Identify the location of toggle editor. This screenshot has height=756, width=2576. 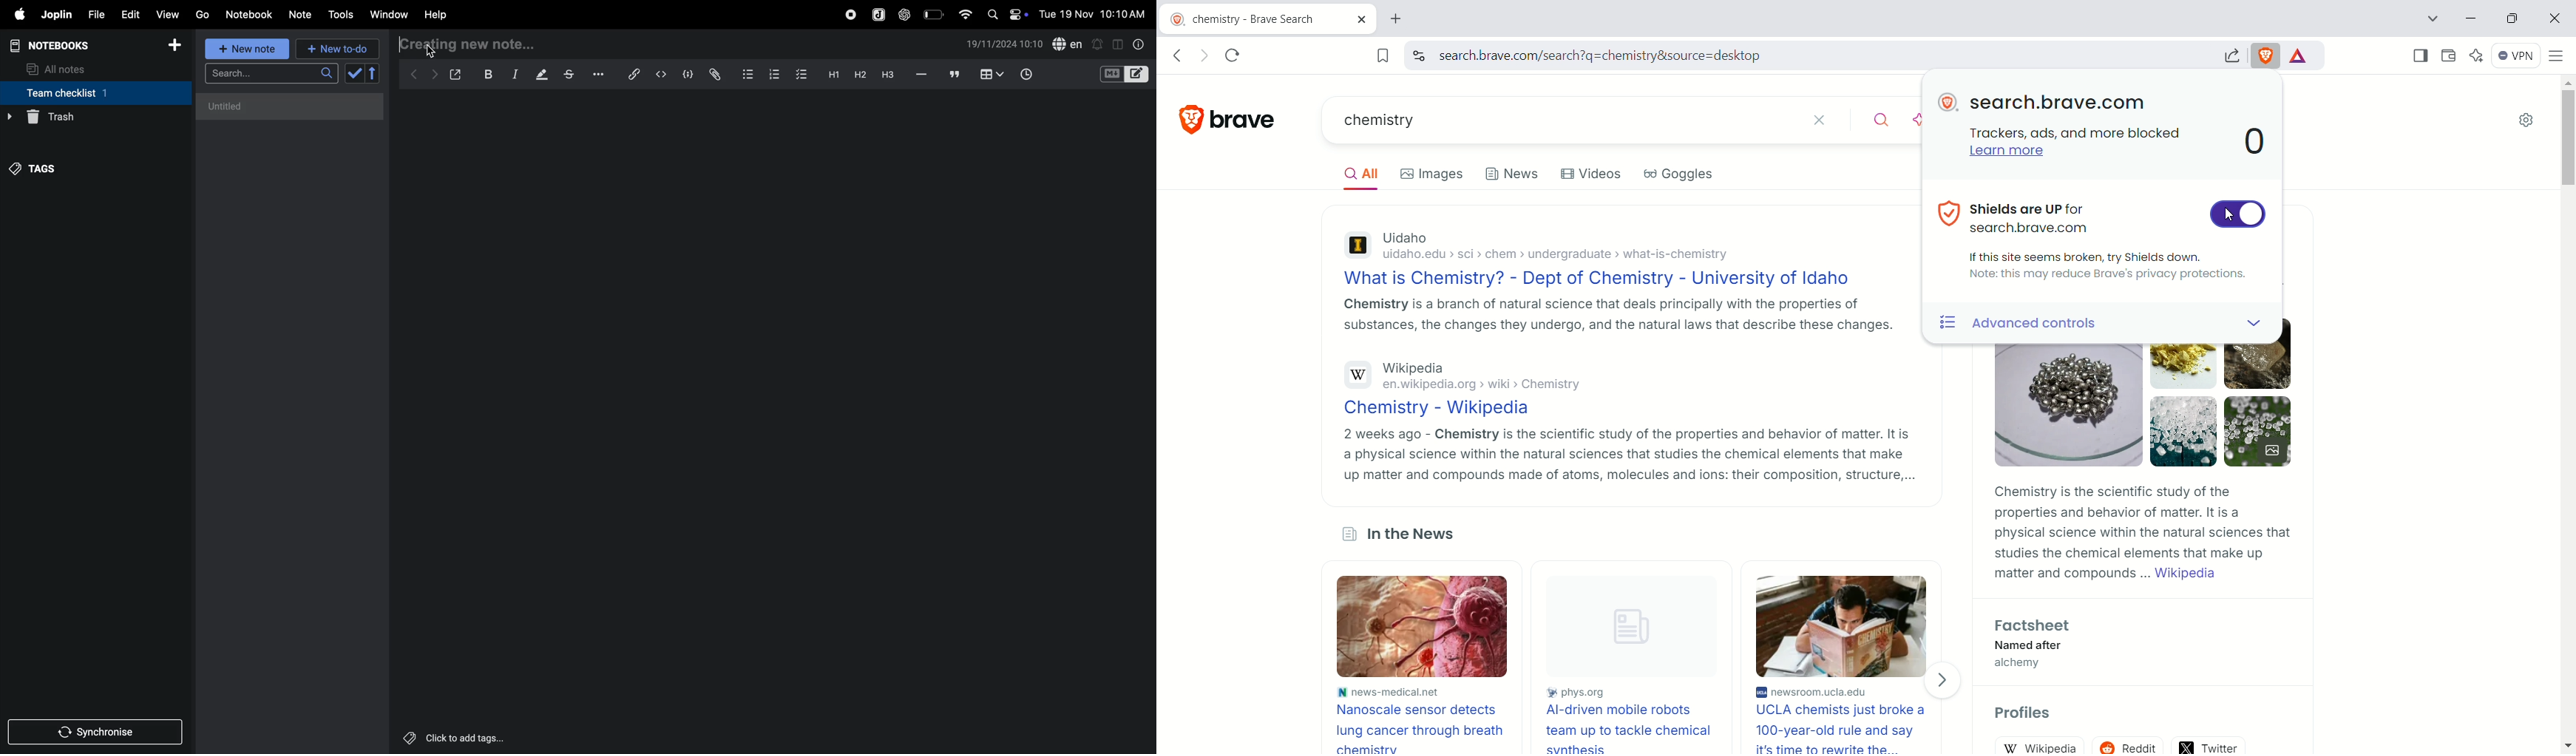
(1114, 43).